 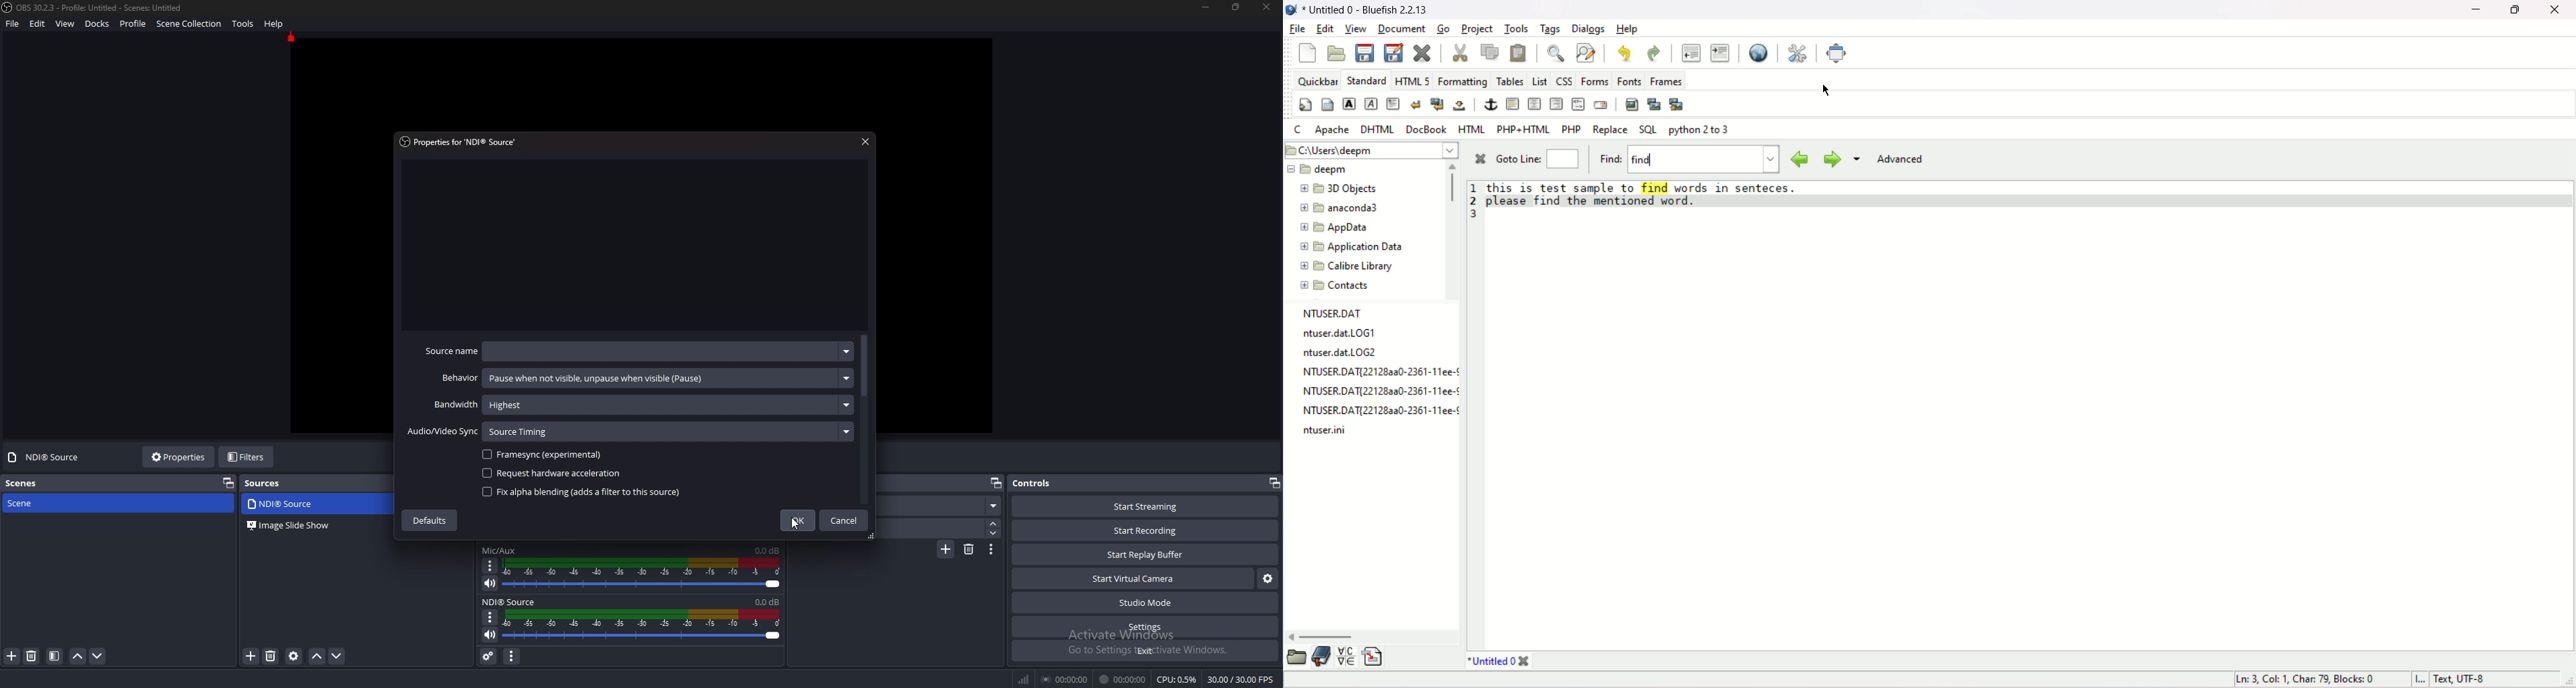 What do you see at coordinates (864, 142) in the screenshot?
I see `close` at bounding box center [864, 142].